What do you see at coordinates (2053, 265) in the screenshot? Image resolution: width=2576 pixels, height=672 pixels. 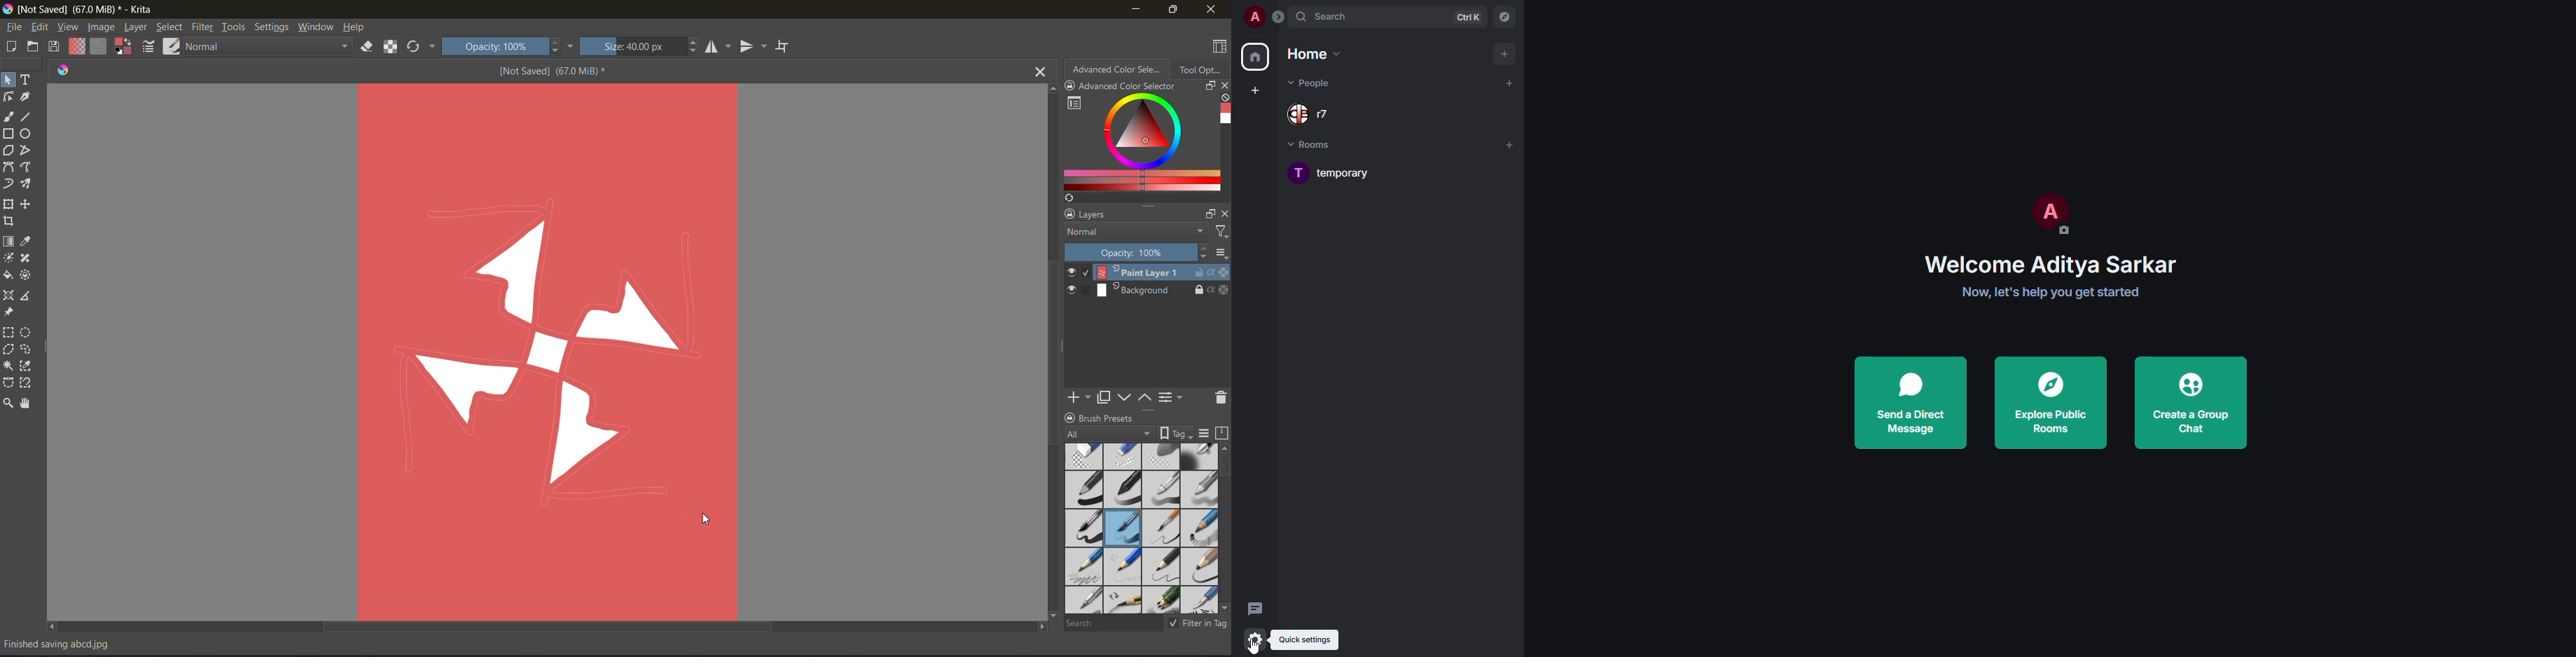 I see `welcome` at bounding box center [2053, 265].